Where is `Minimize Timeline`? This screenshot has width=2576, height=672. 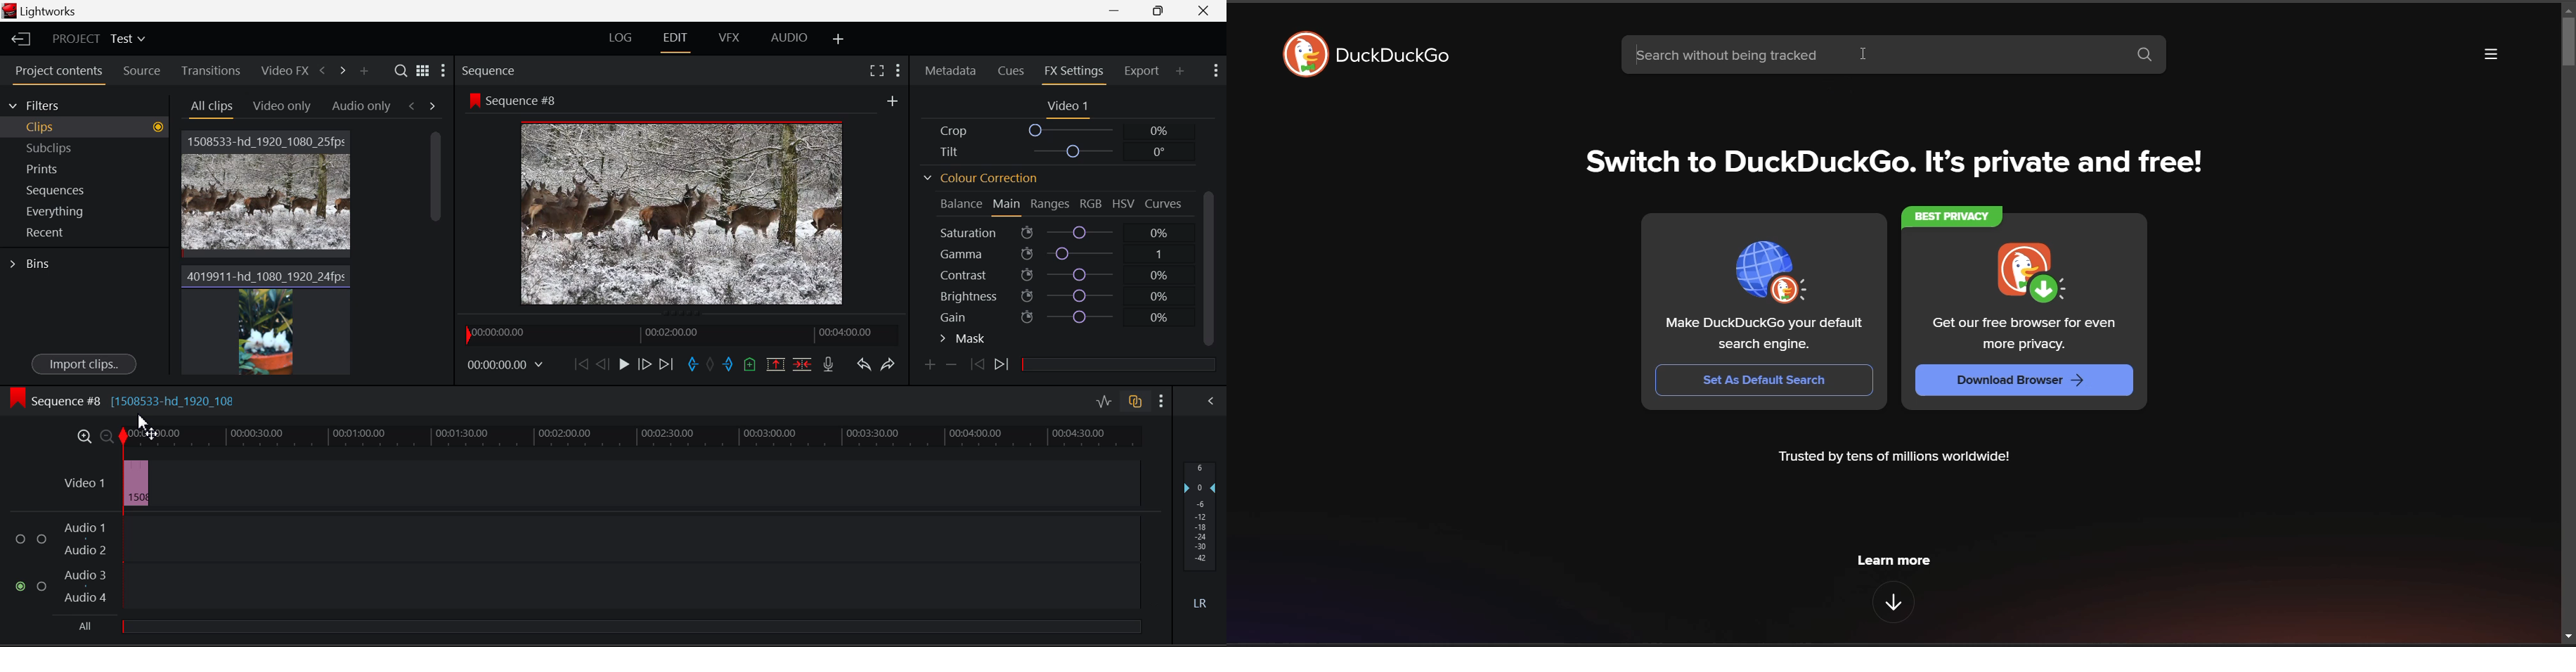
Minimize Timeline is located at coordinates (106, 436).